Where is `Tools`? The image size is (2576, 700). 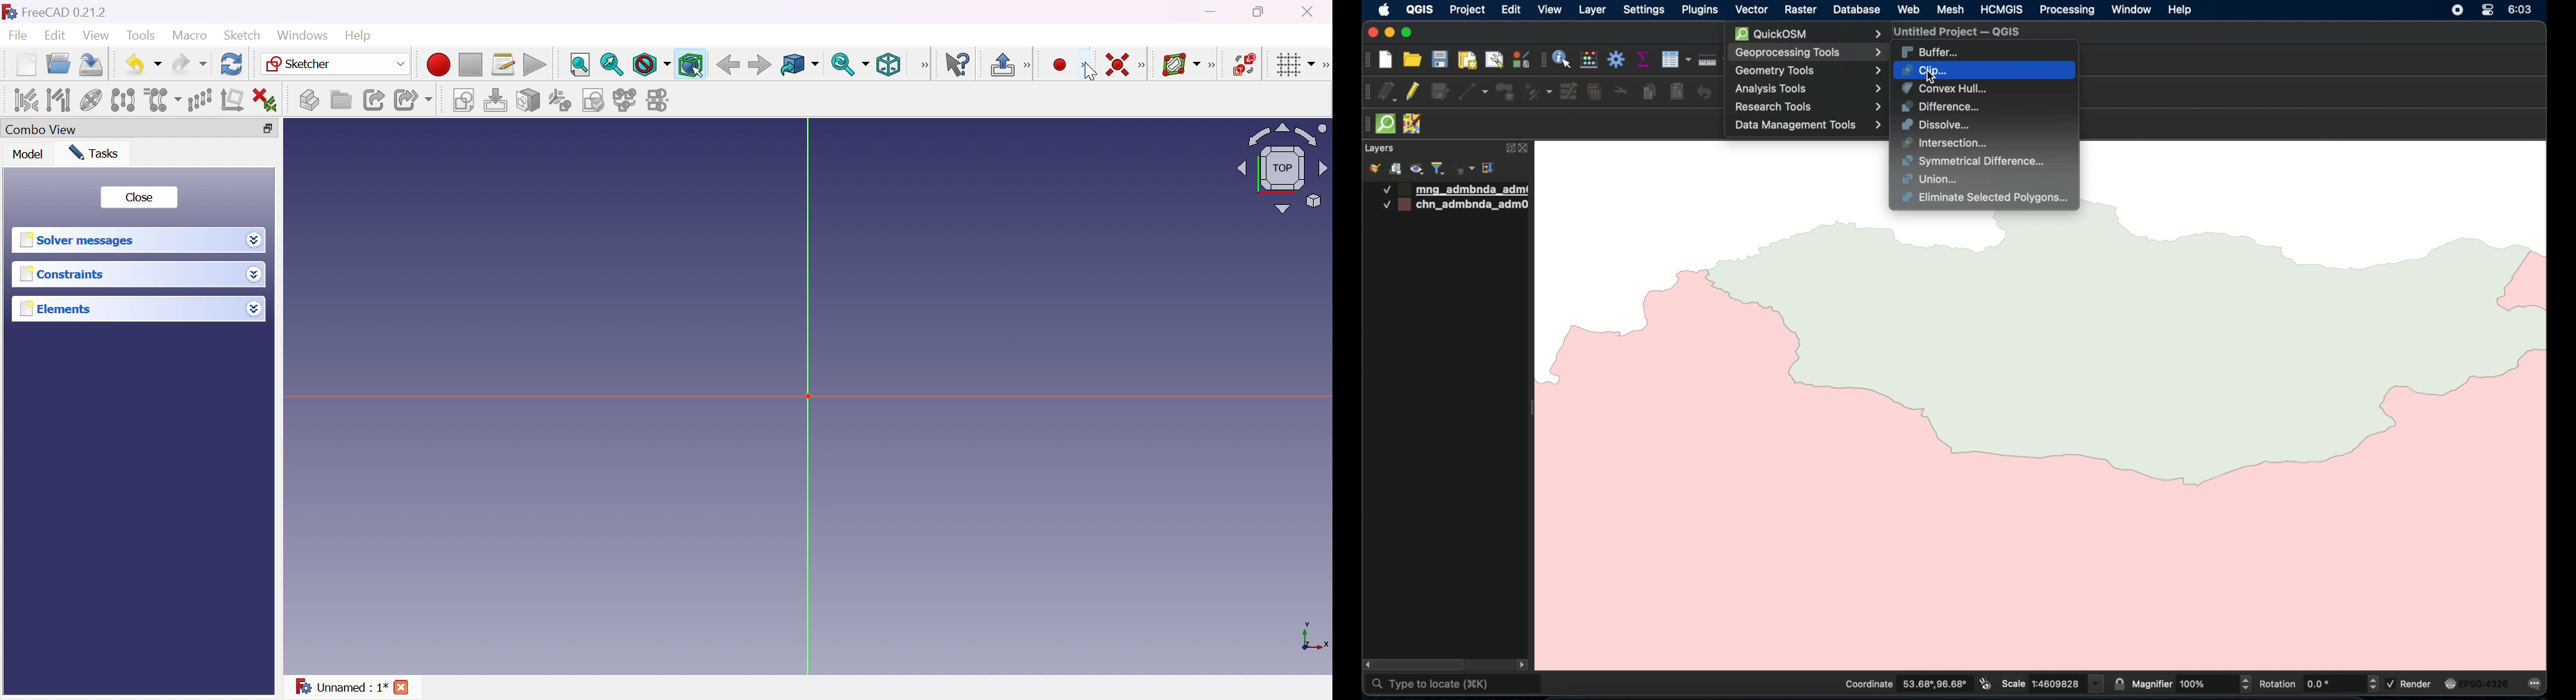
Tools is located at coordinates (142, 35).